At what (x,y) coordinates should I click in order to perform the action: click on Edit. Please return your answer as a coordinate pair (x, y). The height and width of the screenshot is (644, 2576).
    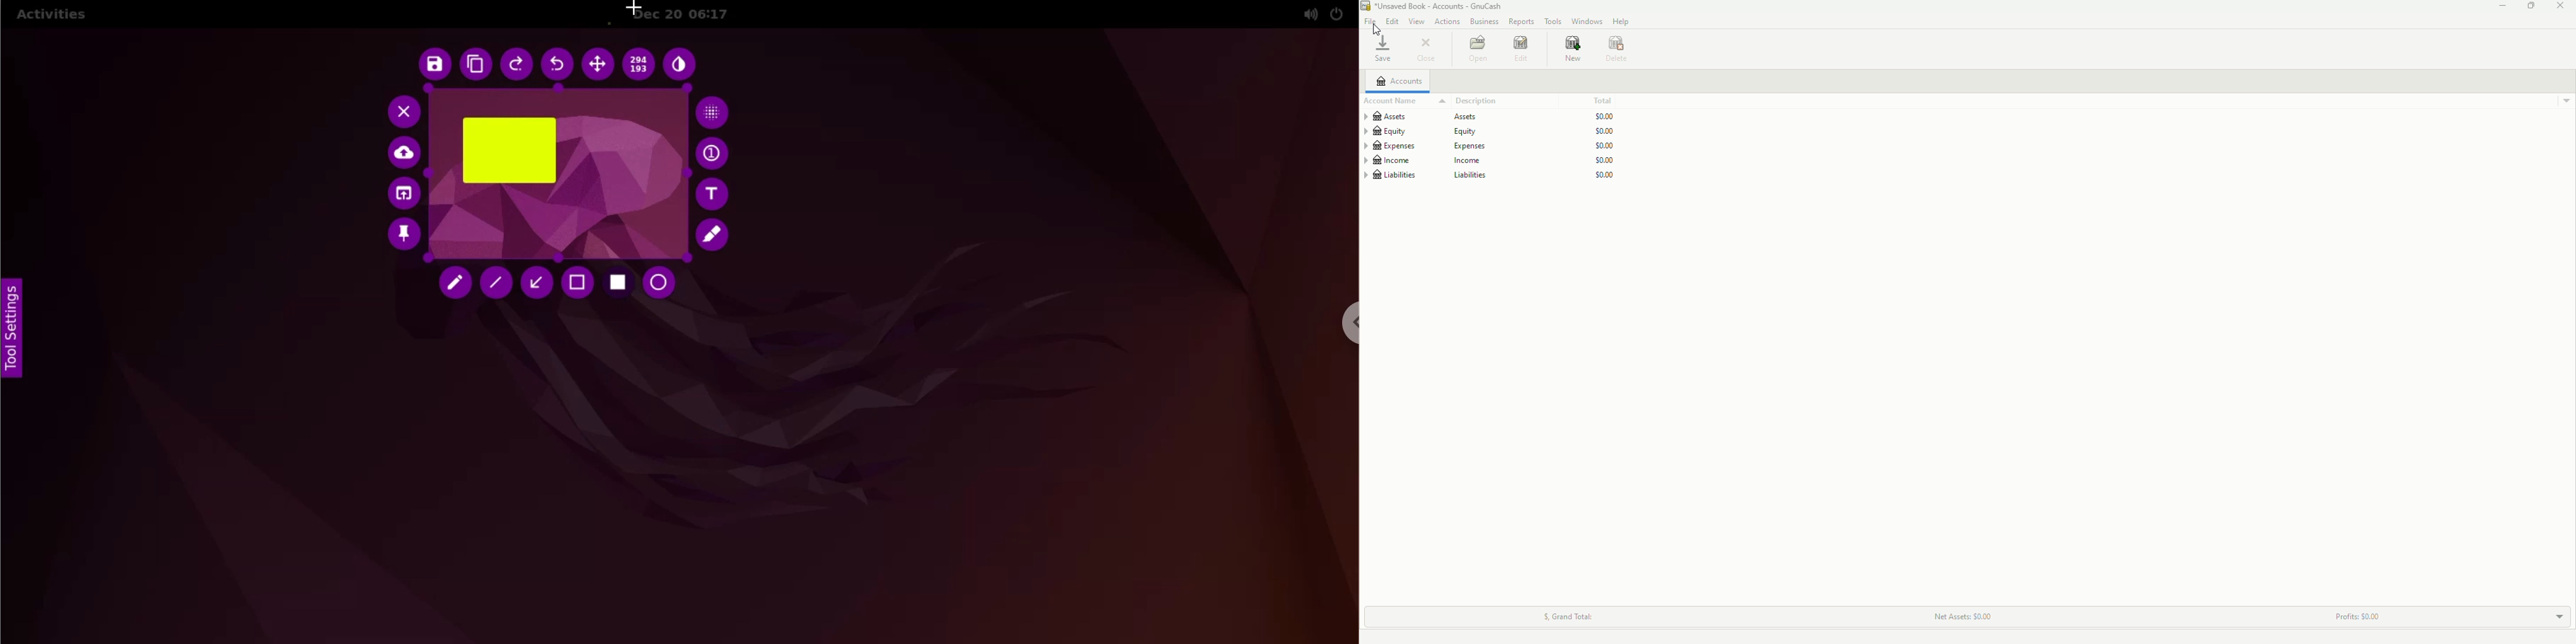
    Looking at the image, I should click on (1522, 51).